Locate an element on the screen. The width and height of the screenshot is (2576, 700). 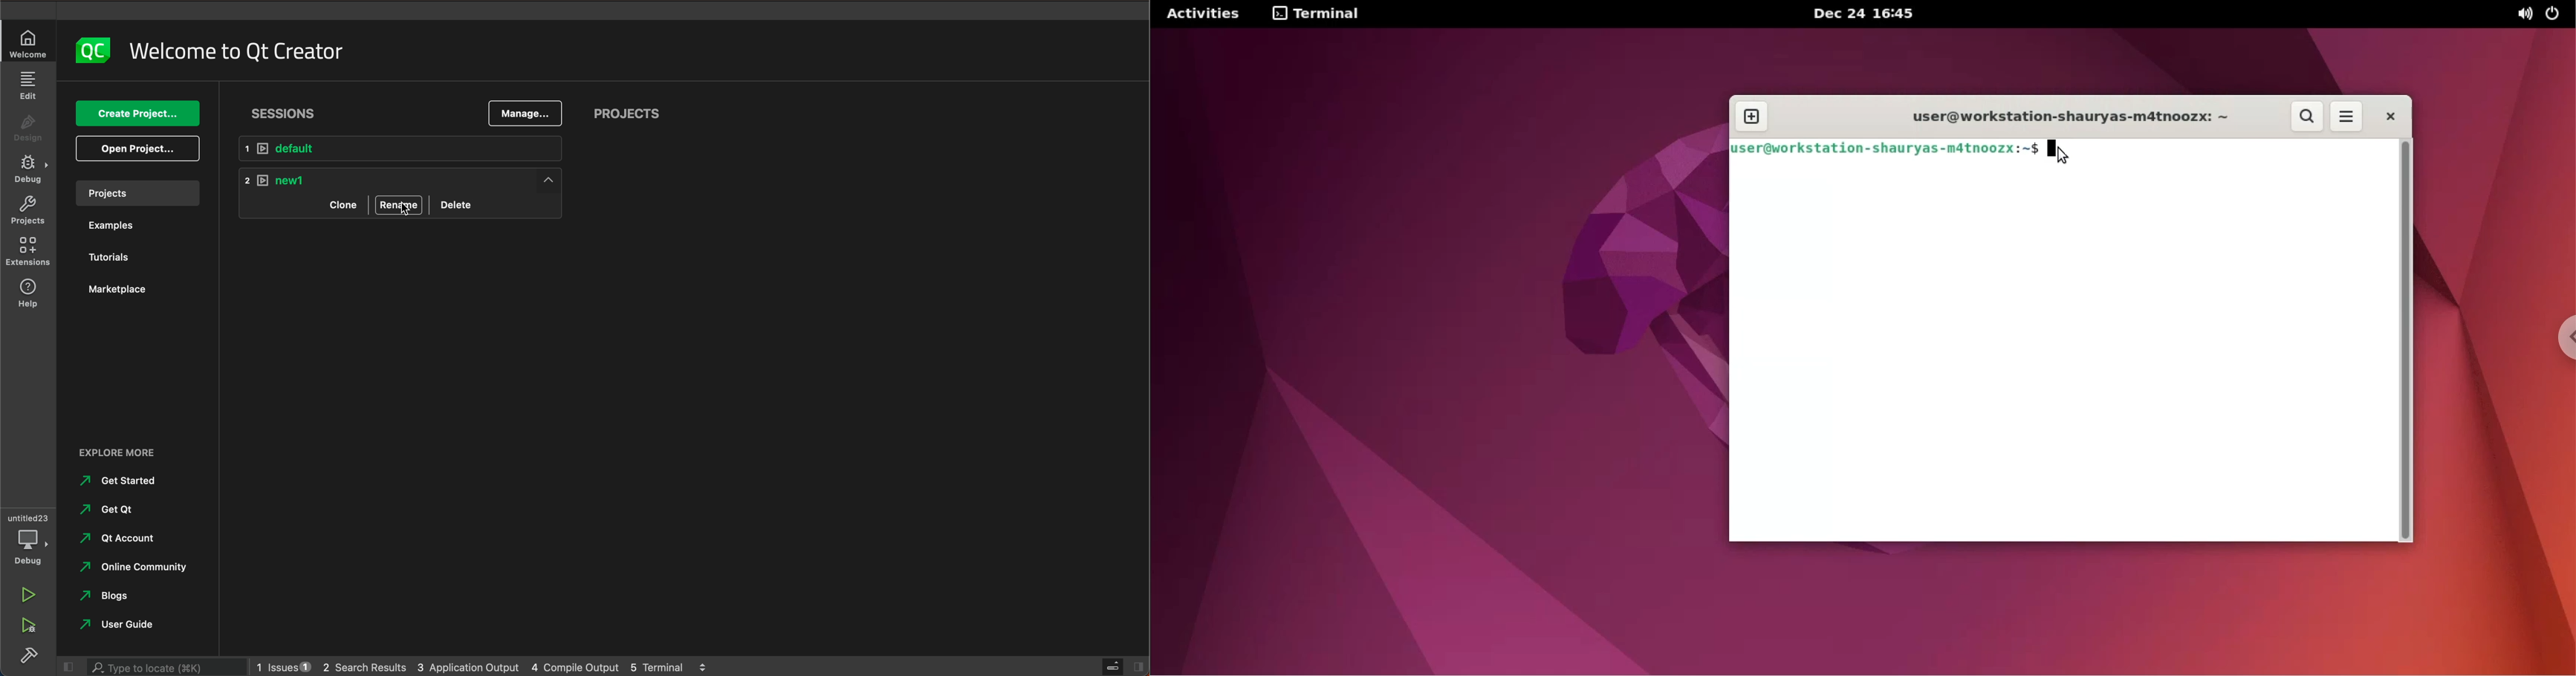
run debug is located at coordinates (26, 625).